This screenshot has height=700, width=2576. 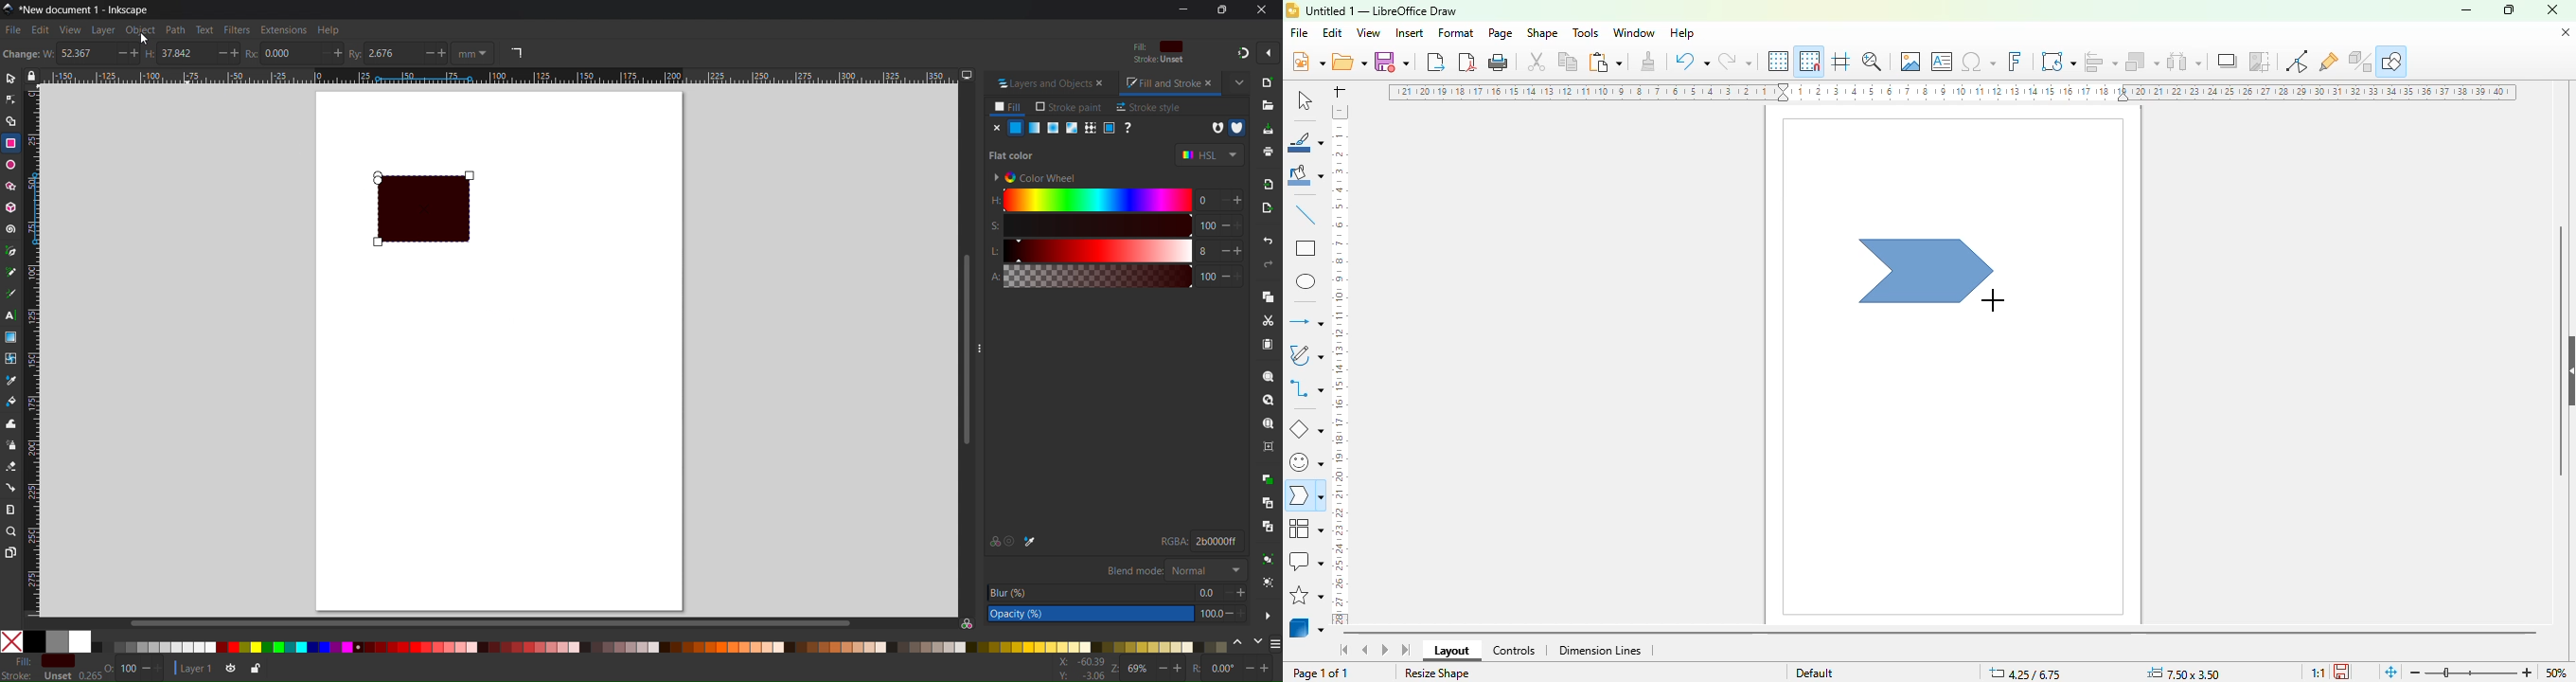 What do you see at coordinates (1133, 570) in the screenshot?
I see `blend mode` at bounding box center [1133, 570].